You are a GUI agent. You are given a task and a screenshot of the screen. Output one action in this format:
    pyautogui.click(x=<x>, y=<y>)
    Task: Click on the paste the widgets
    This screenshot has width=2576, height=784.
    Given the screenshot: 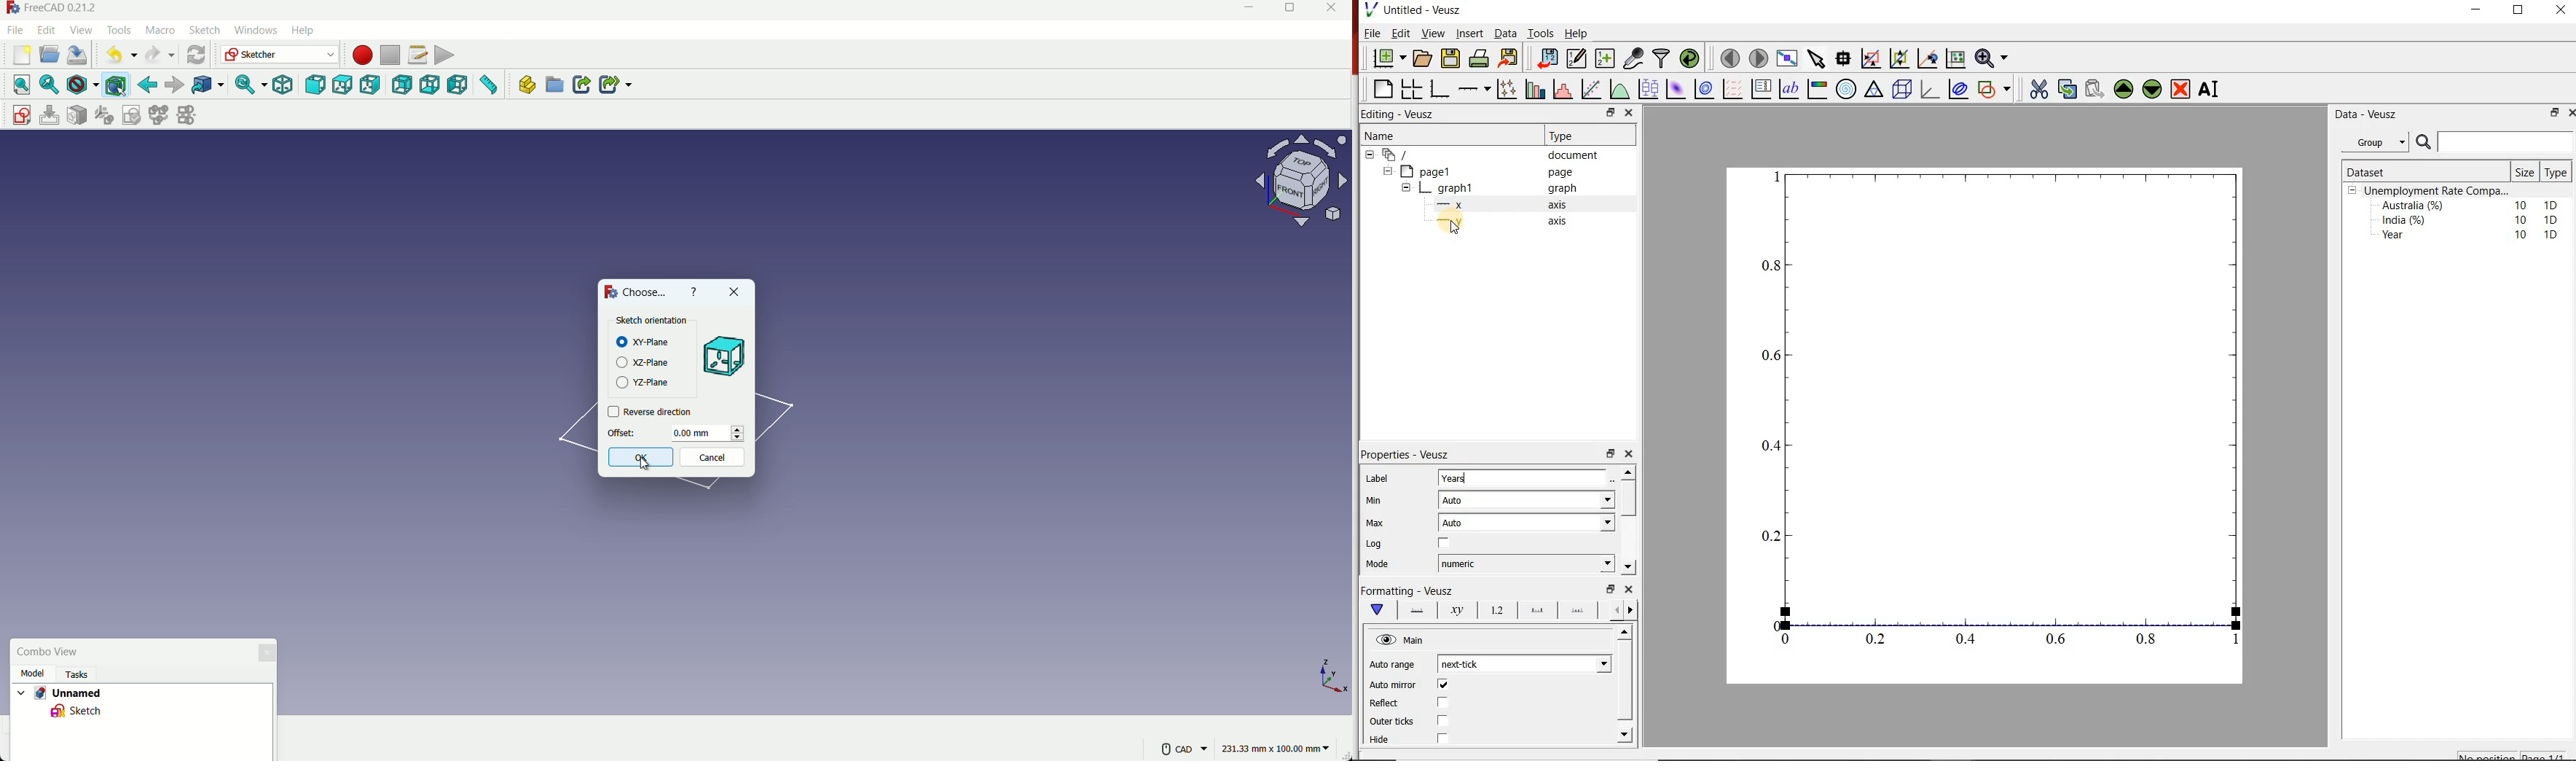 What is the action you would take?
    pyautogui.click(x=2095, y=89)
    